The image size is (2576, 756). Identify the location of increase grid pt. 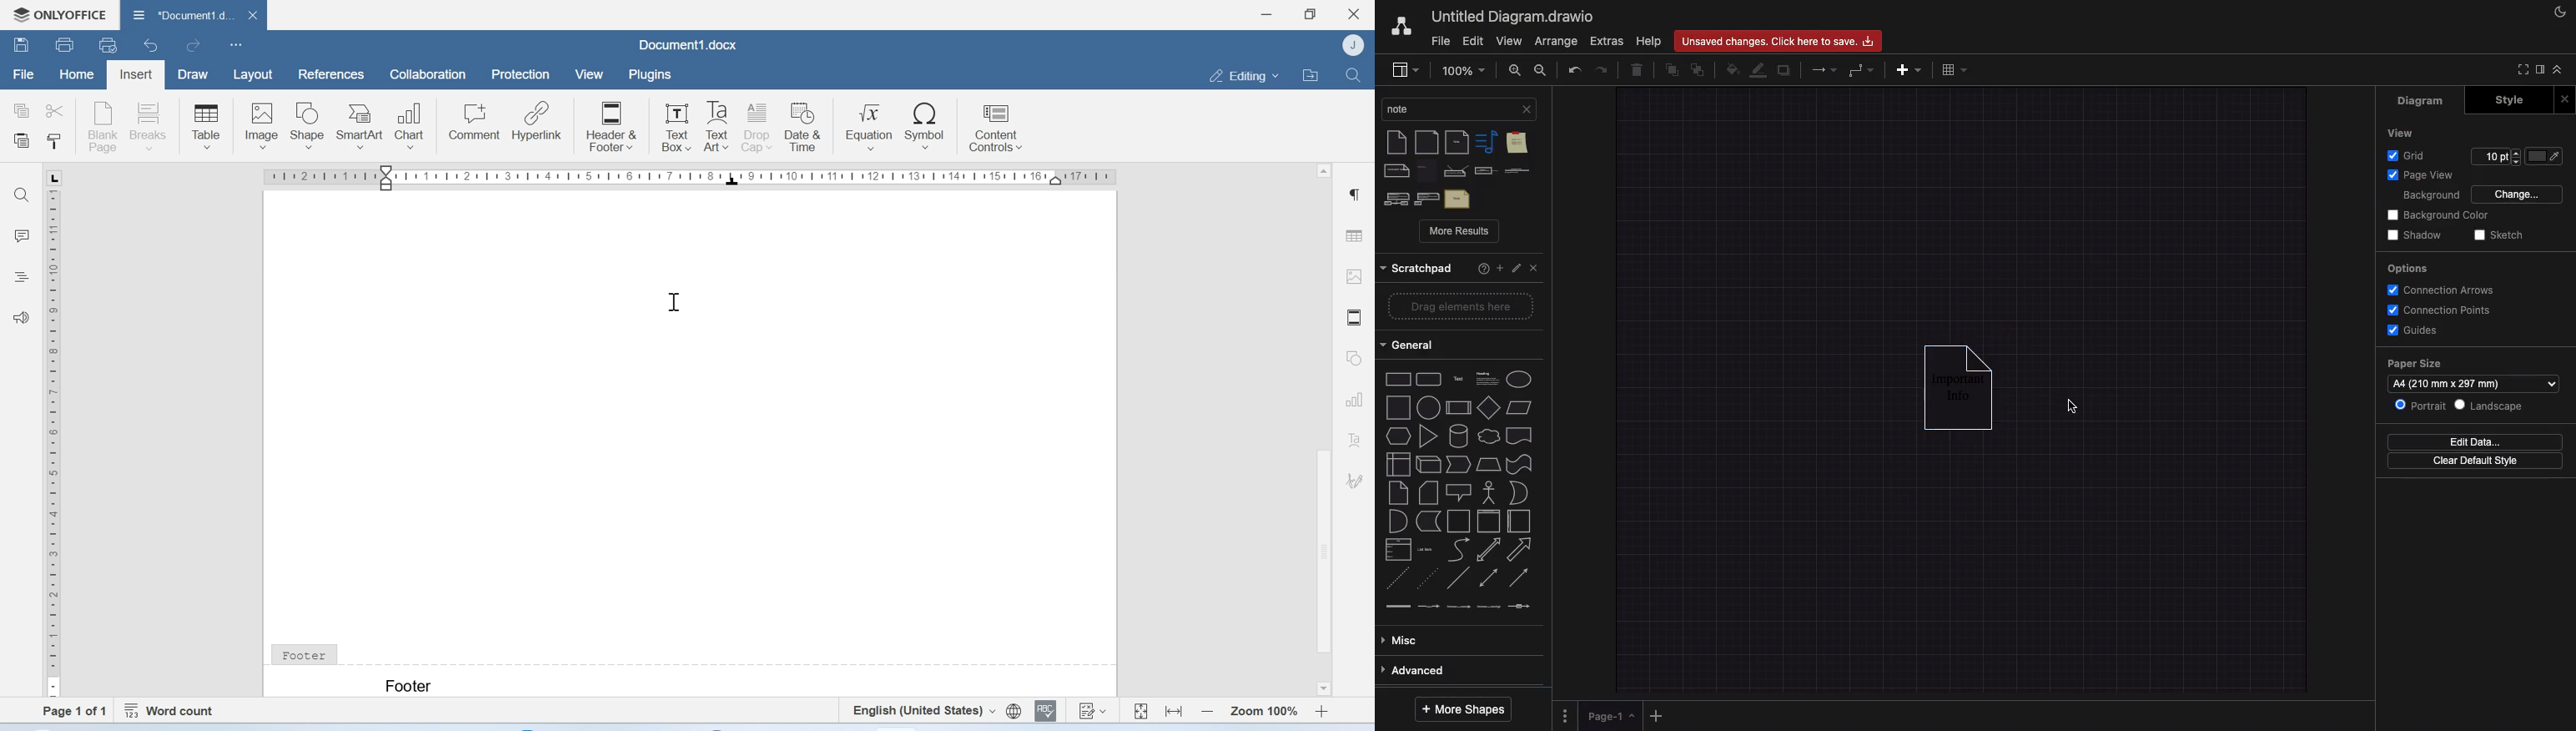
(2518, 153).